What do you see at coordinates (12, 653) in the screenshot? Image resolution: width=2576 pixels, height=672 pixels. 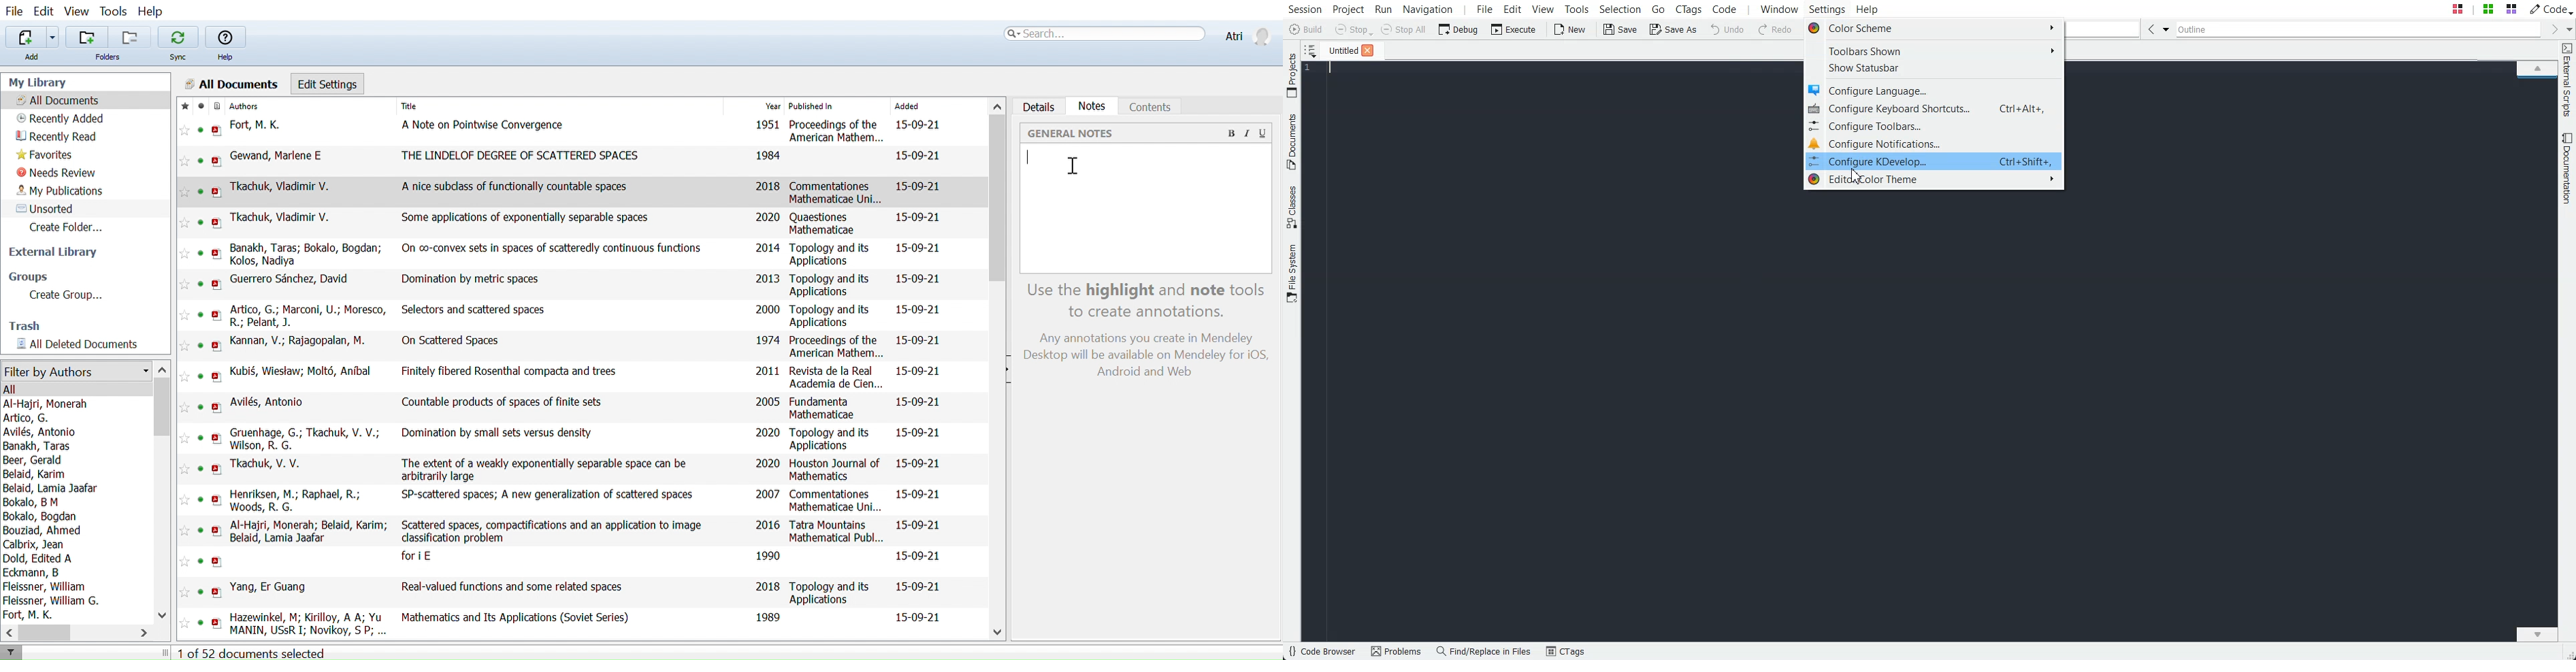 I see `Filter` at bounding box center [12, 653].